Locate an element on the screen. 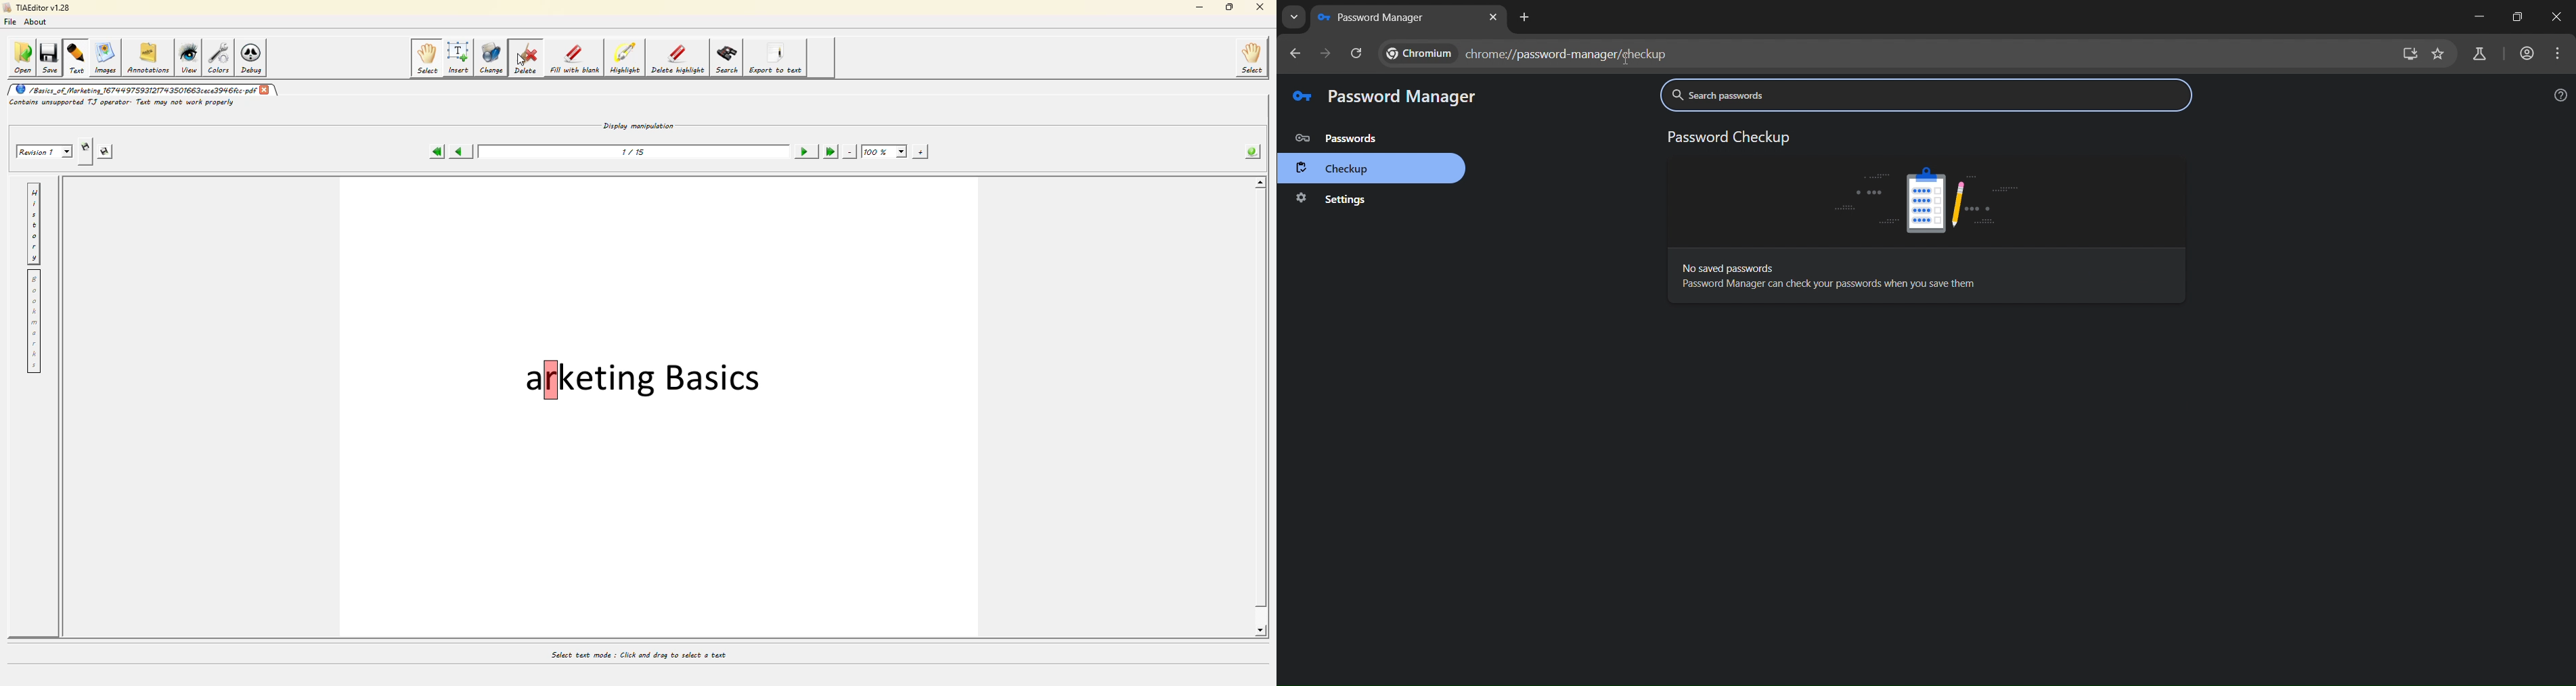 The height and width of the screenshot is (700, 2576). cursor is located at coordinates (1626, 61).